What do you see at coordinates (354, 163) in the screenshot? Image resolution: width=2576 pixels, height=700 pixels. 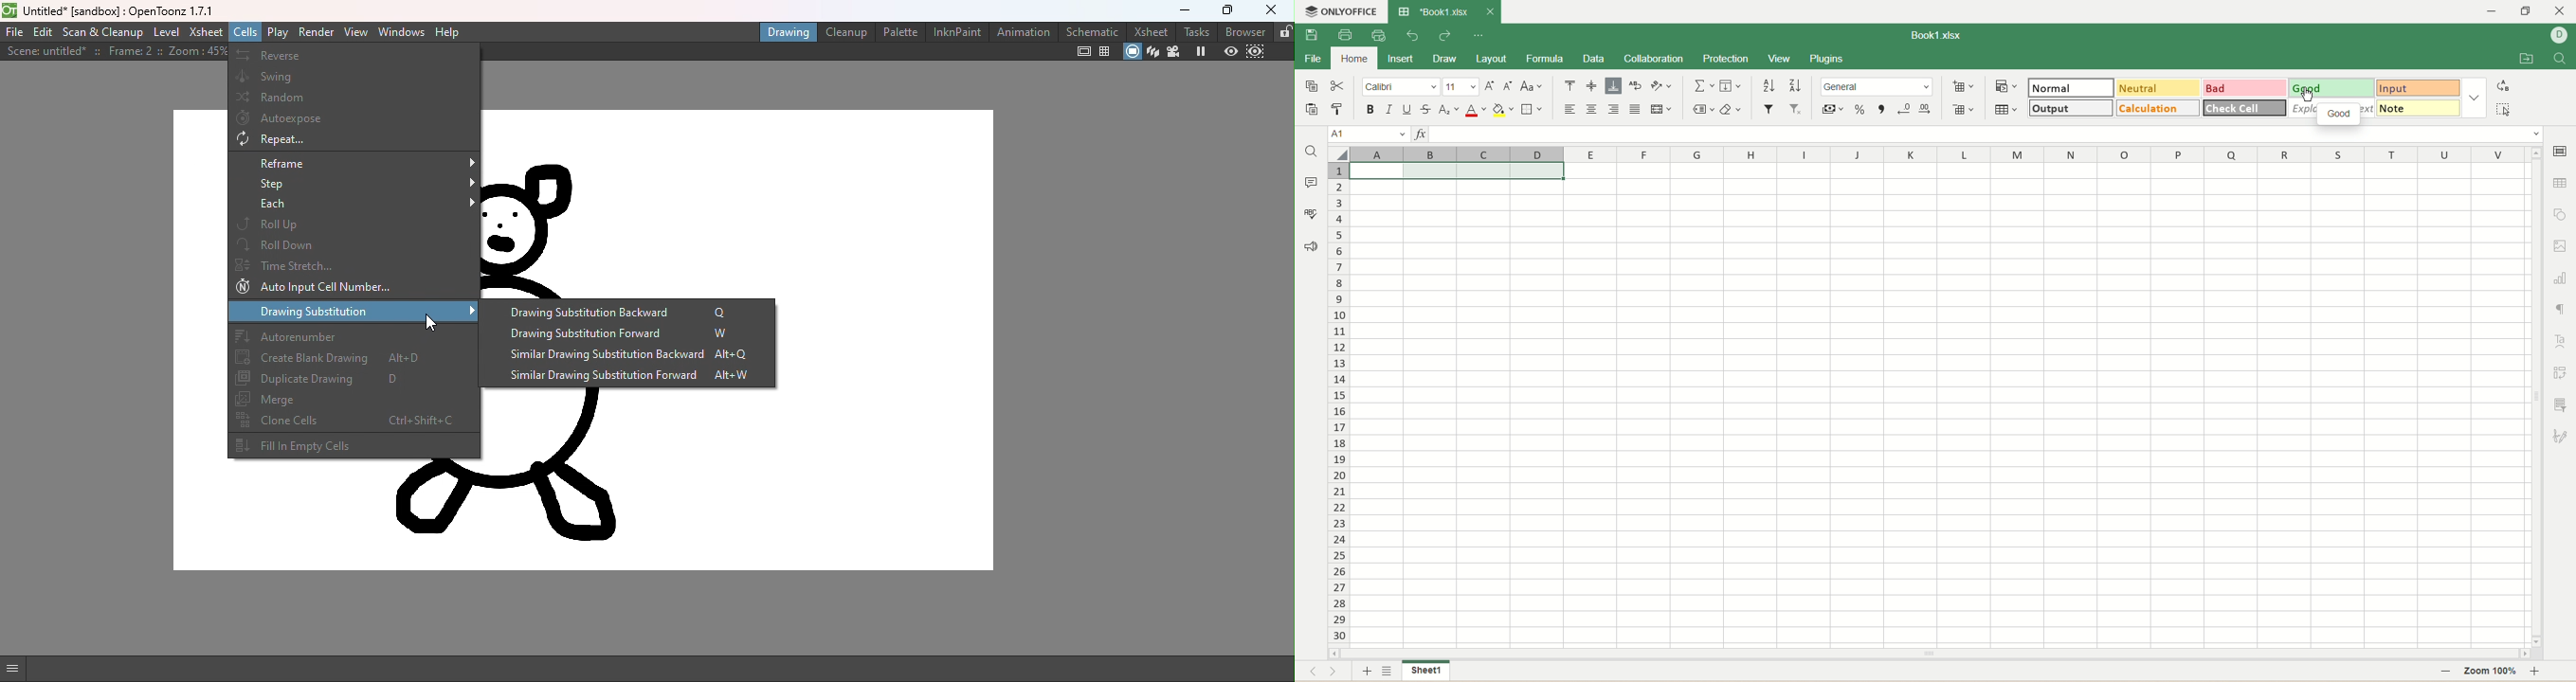 I see `Reframe` at bounding box center [354, 163].